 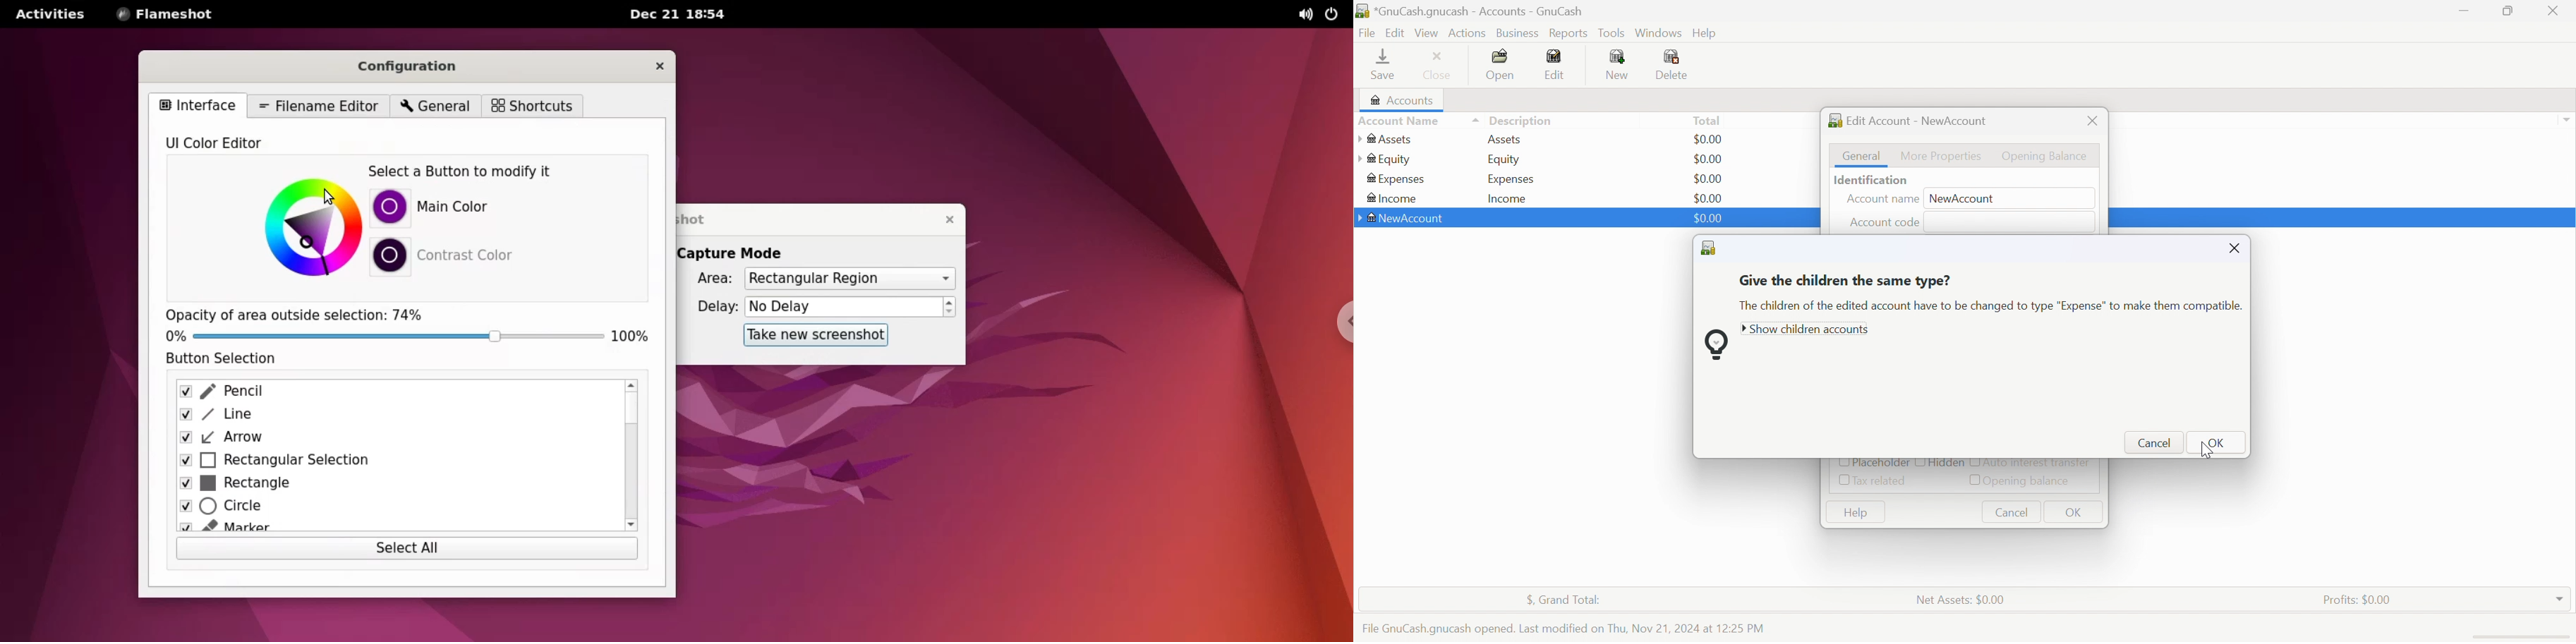 I want to click on $, Grand Total:, so click(x=1570, y=601).